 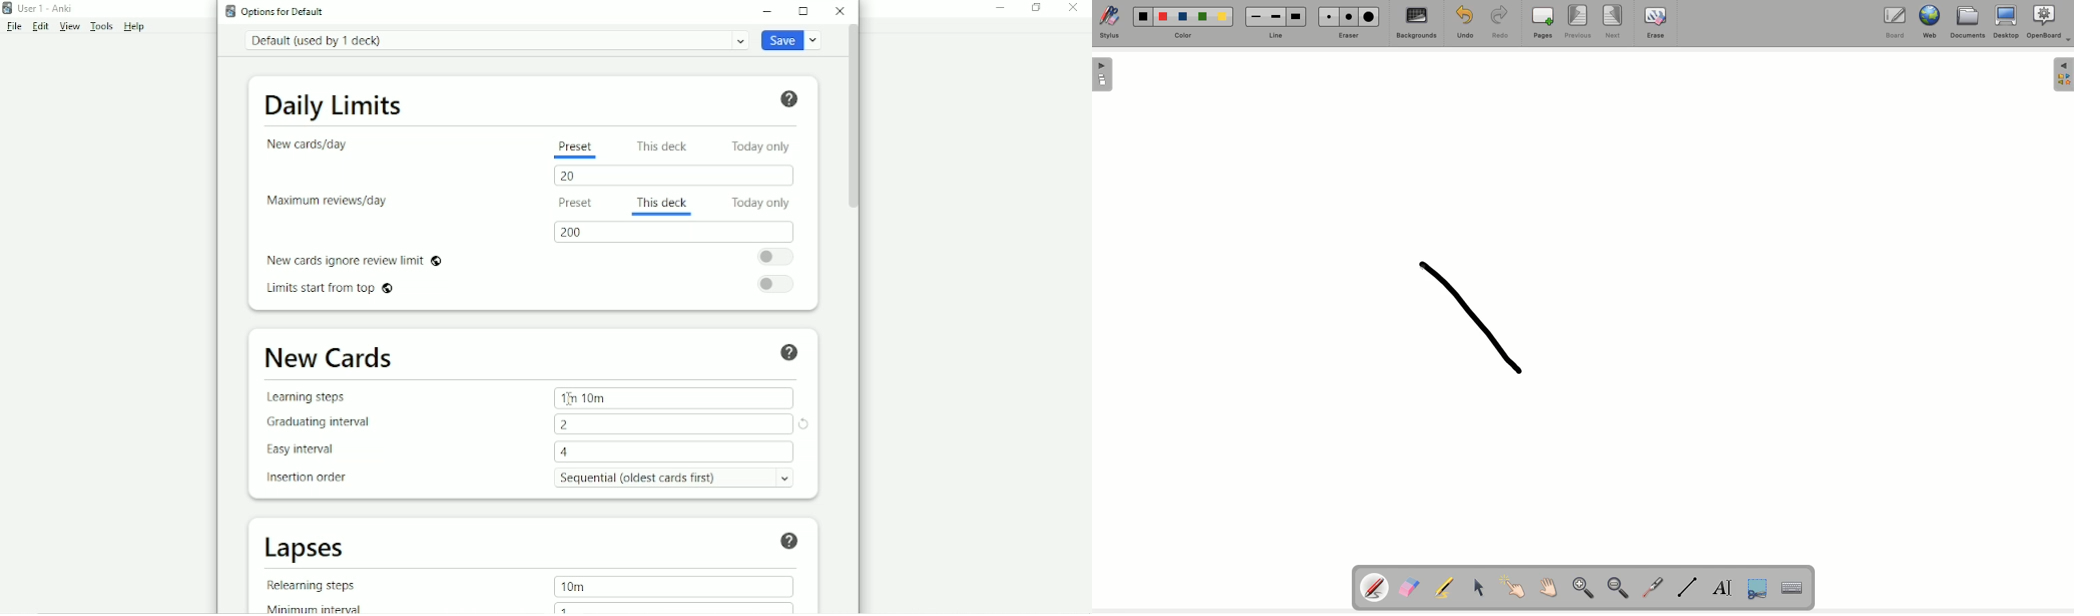 I want to click on 20, so click(x=573, y=177).